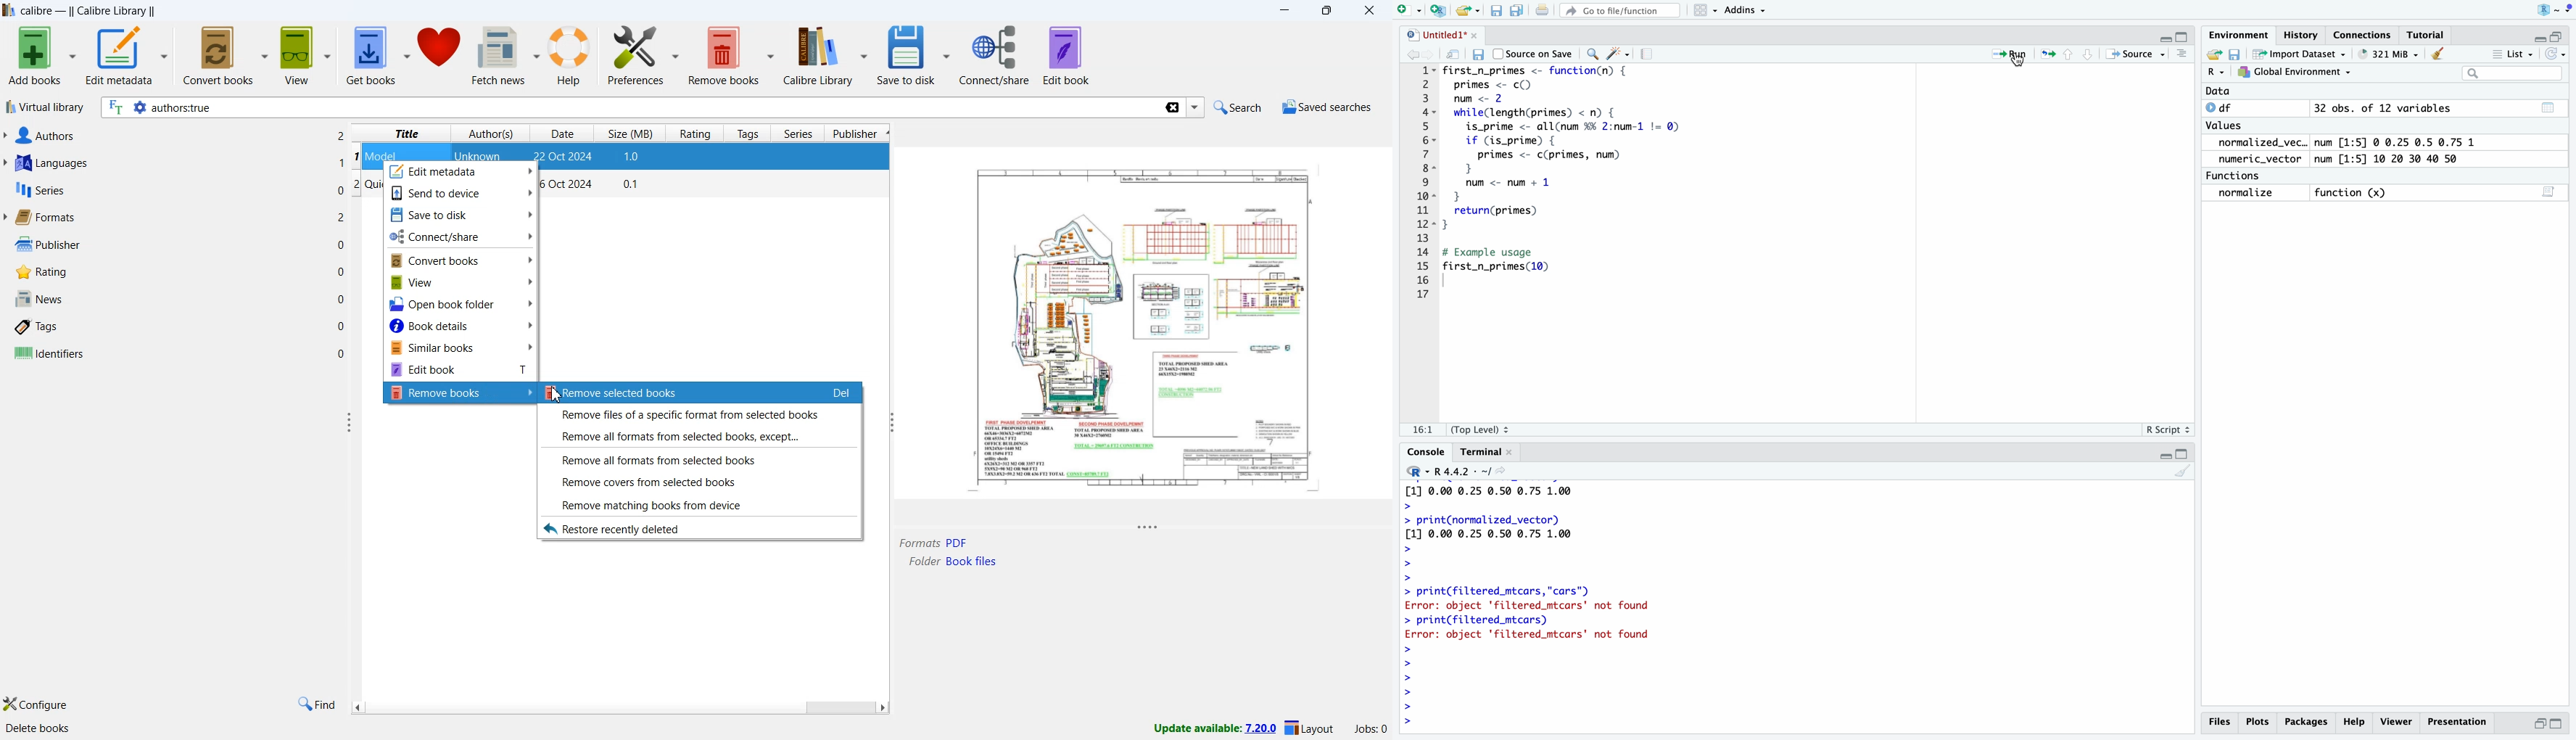 The width and height of the screenshot is (2576, 756). I want to click on logo, so click(1414, 10).